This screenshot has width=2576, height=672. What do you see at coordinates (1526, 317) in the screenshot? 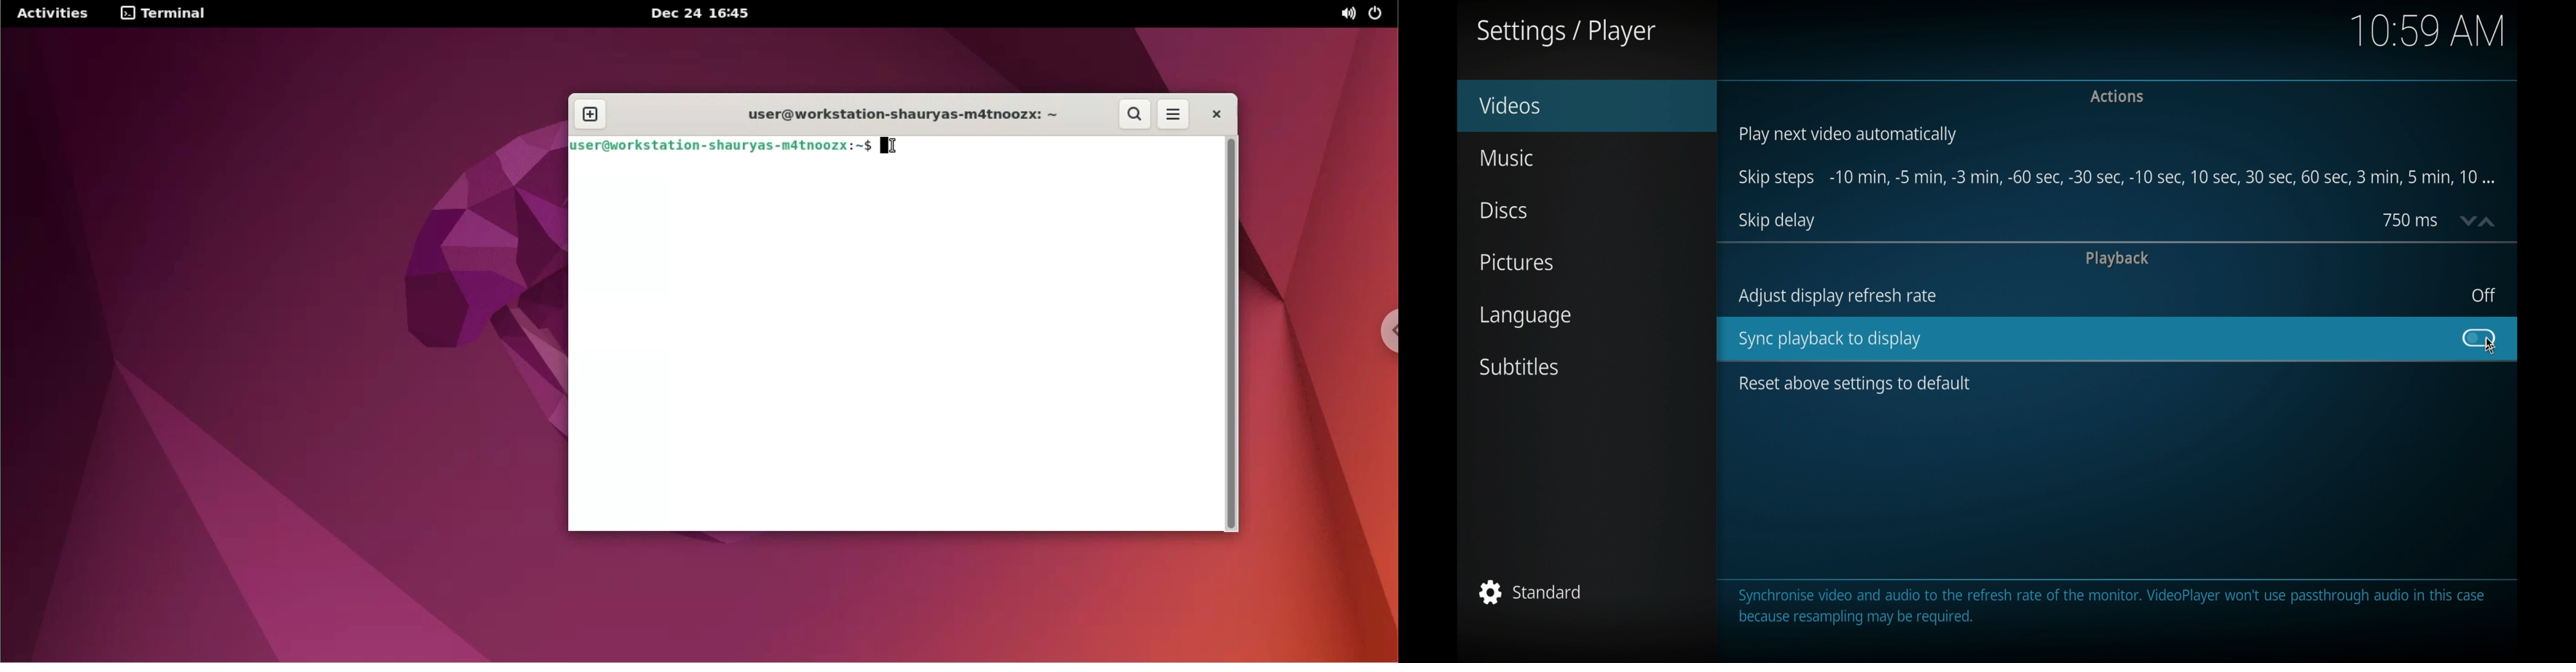
I see `language` at bounding box center [1526, 317].